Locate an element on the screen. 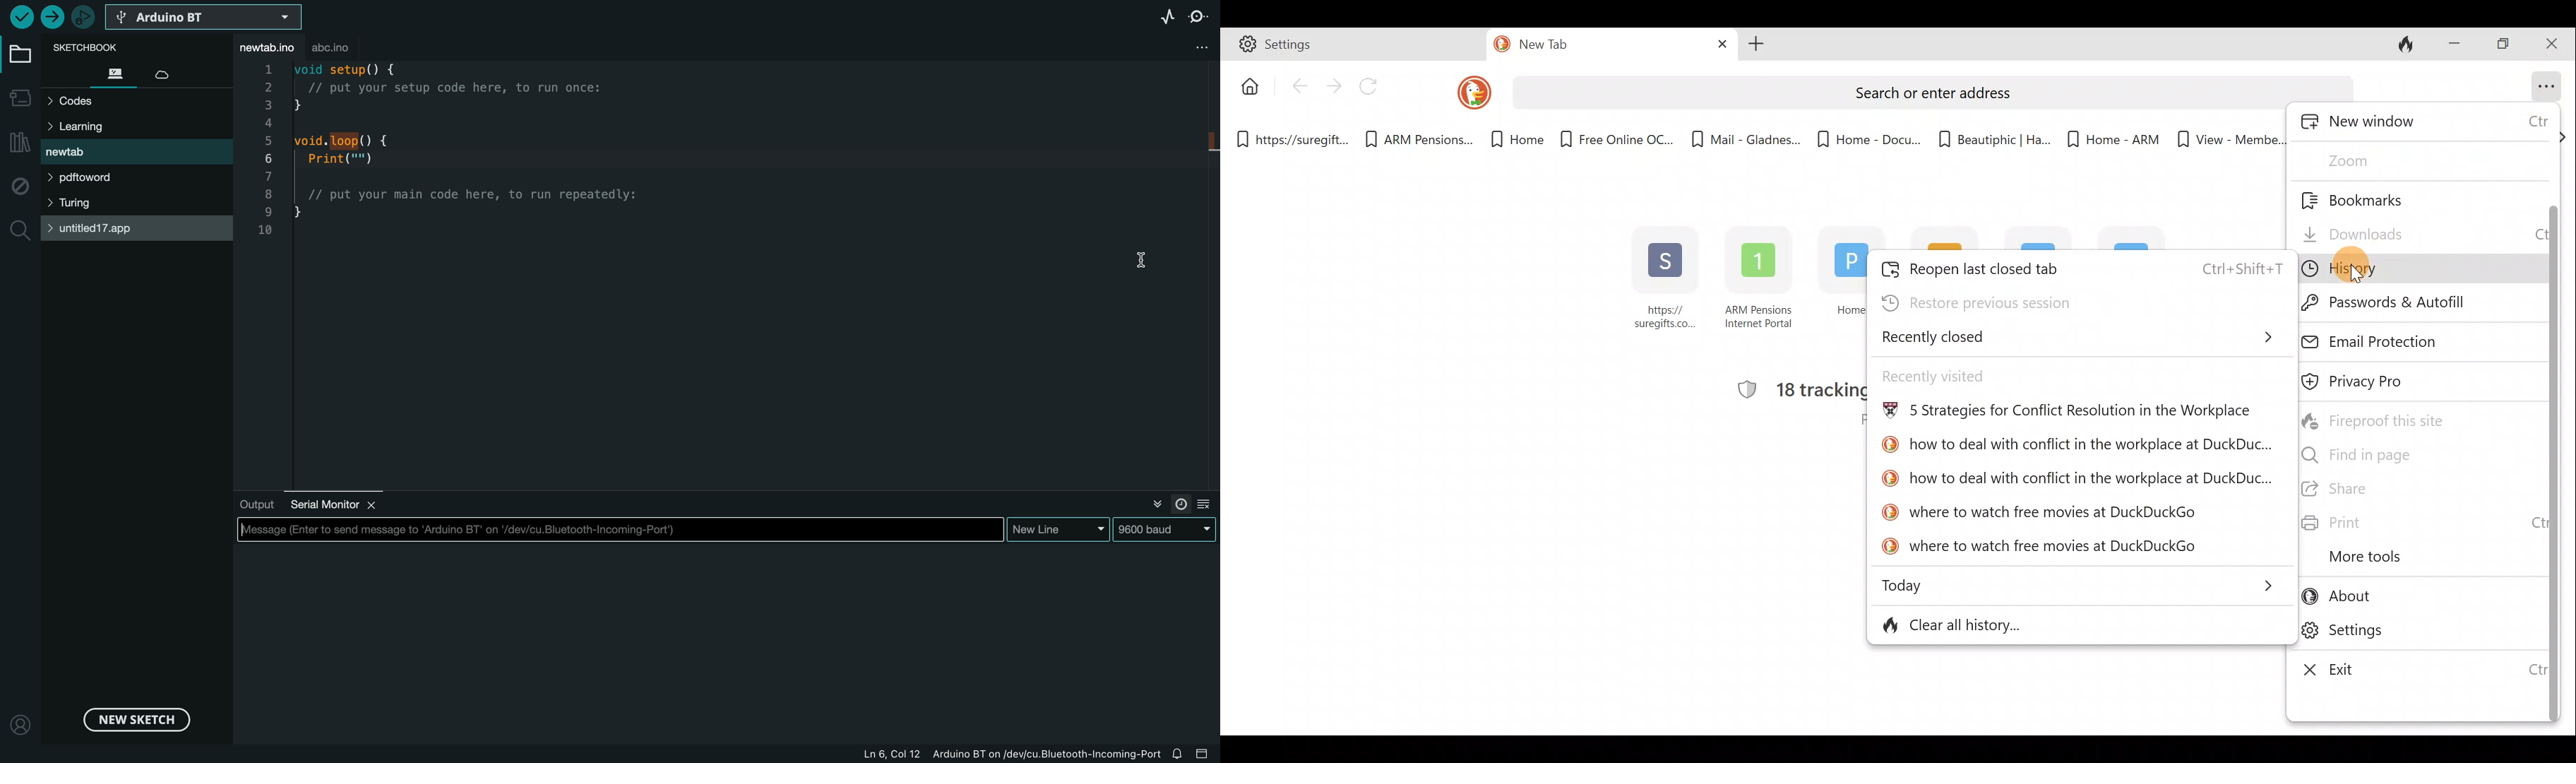 The height and width of the screenshot is (784, 2576). Minimize is located at coordinates (2454, 42).